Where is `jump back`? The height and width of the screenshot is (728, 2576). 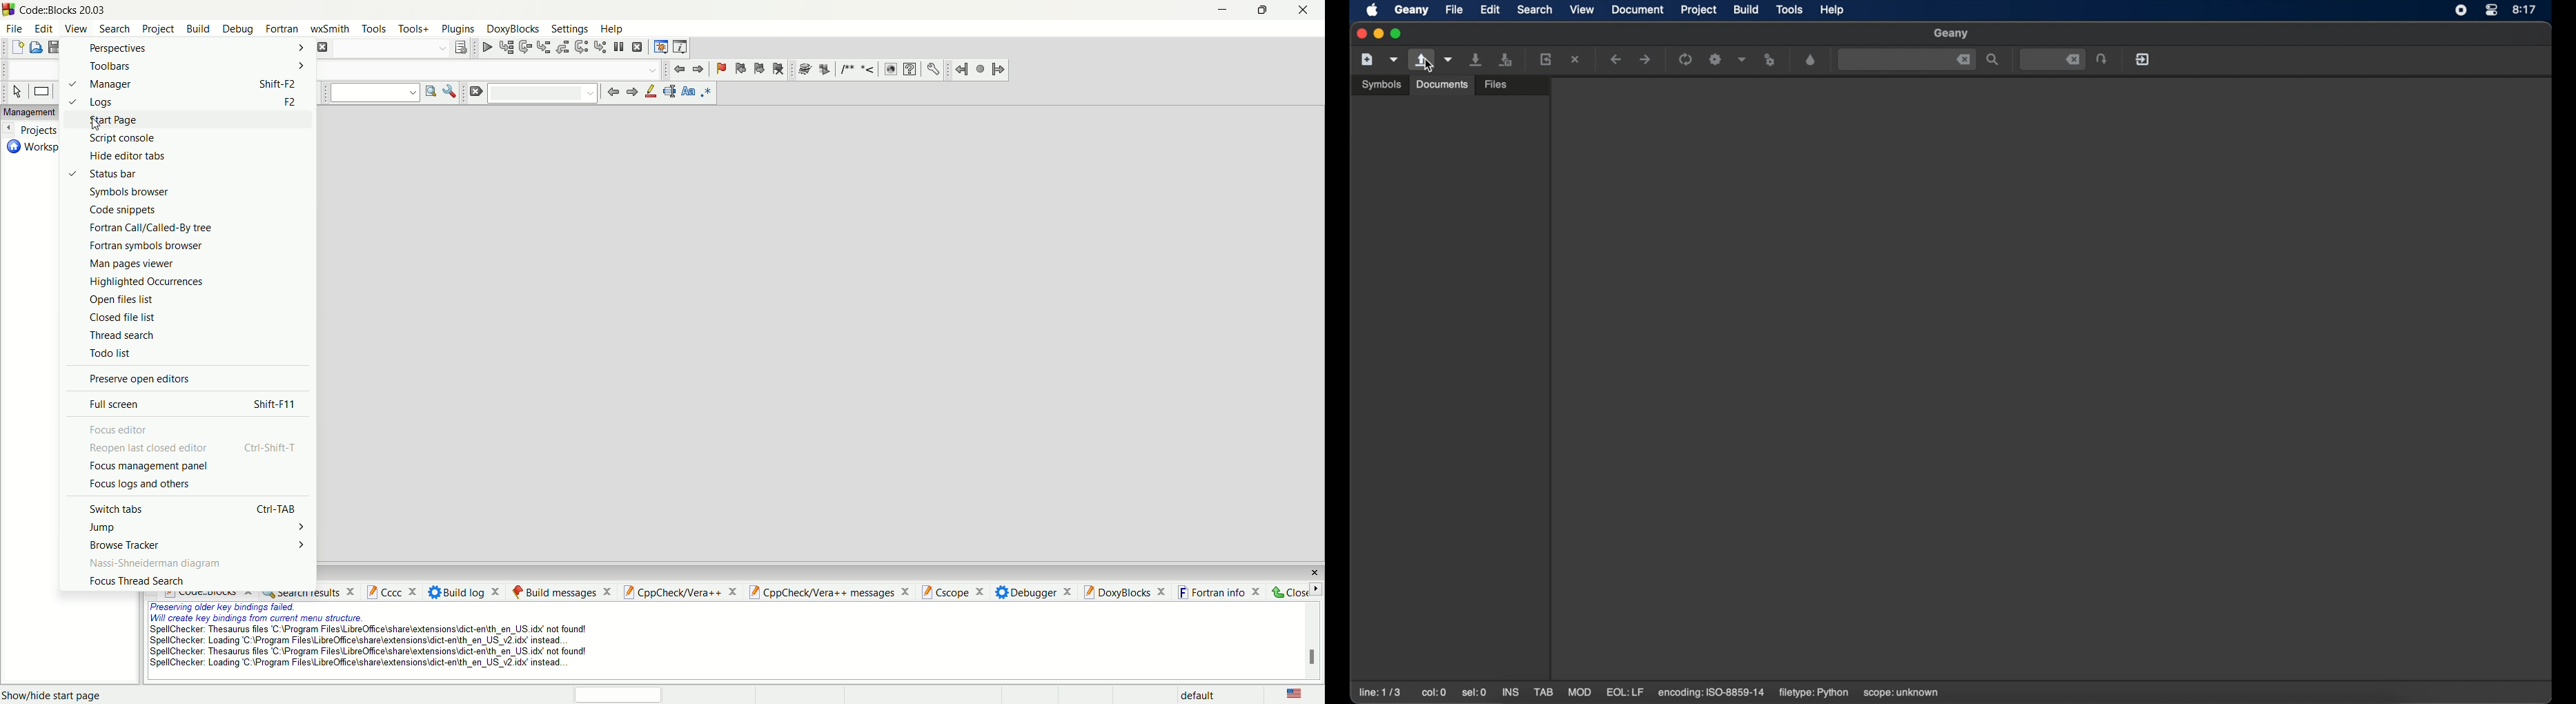
jump back is located at coordinates (679, 70).